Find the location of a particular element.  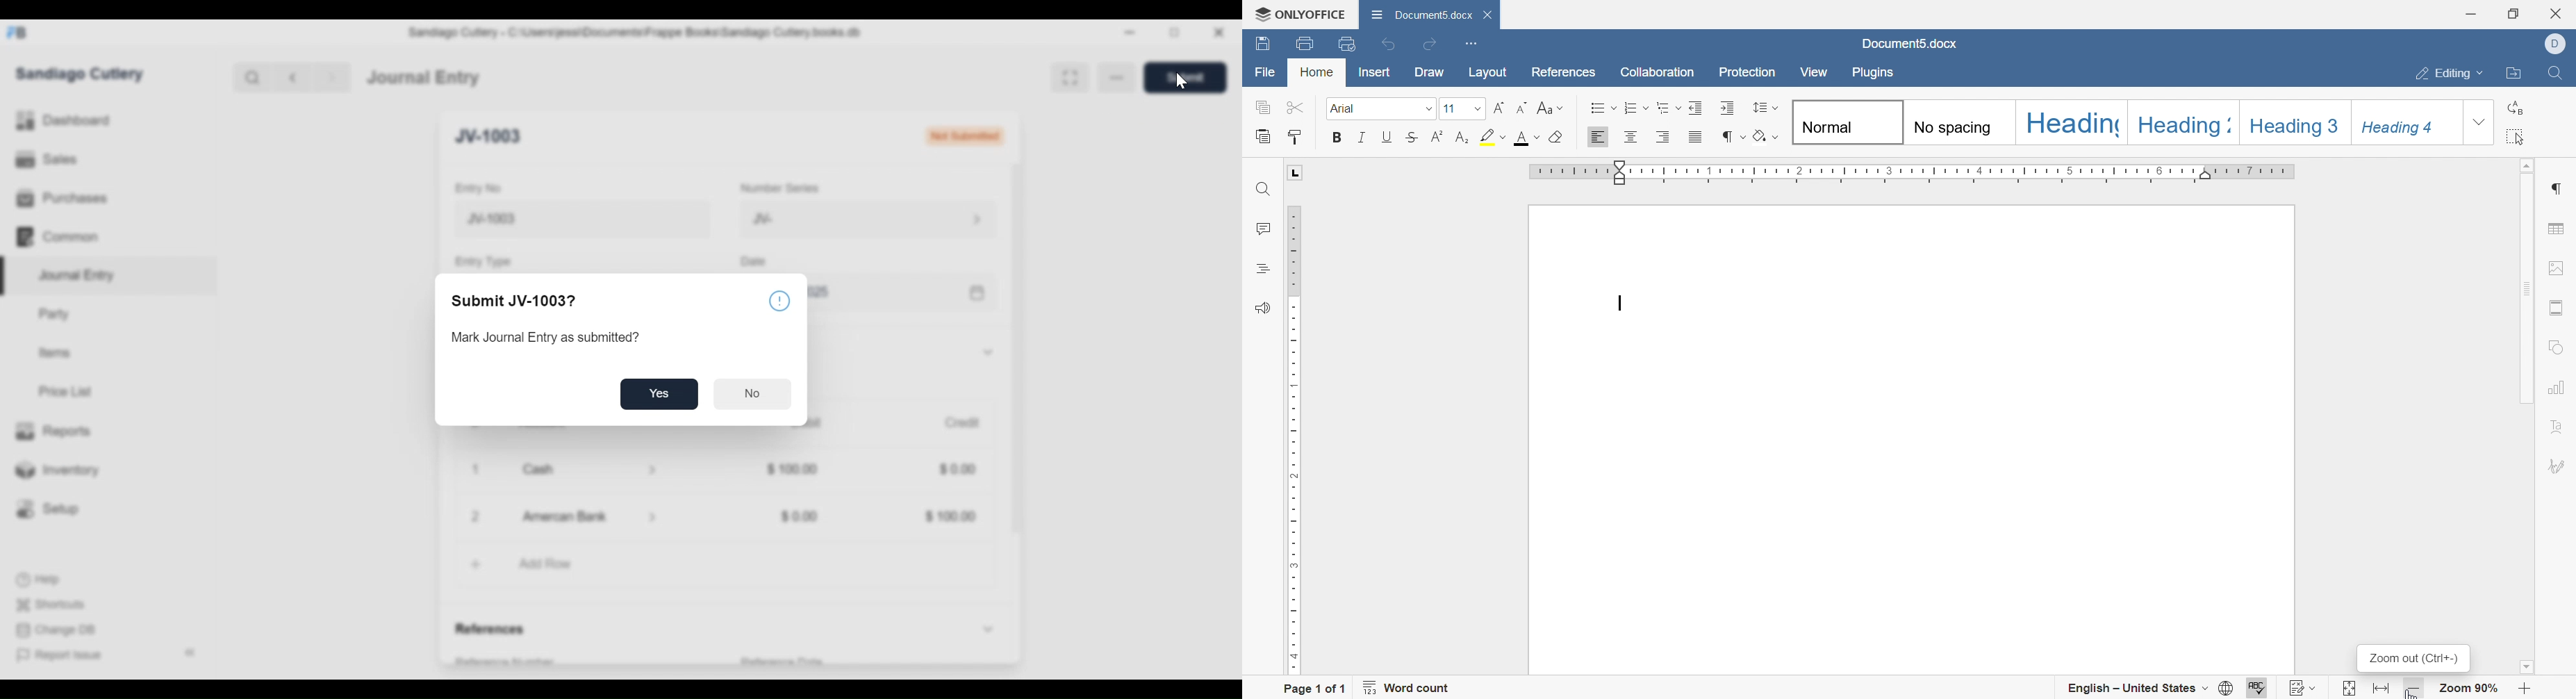

print is located at coordinates (1304, 44).